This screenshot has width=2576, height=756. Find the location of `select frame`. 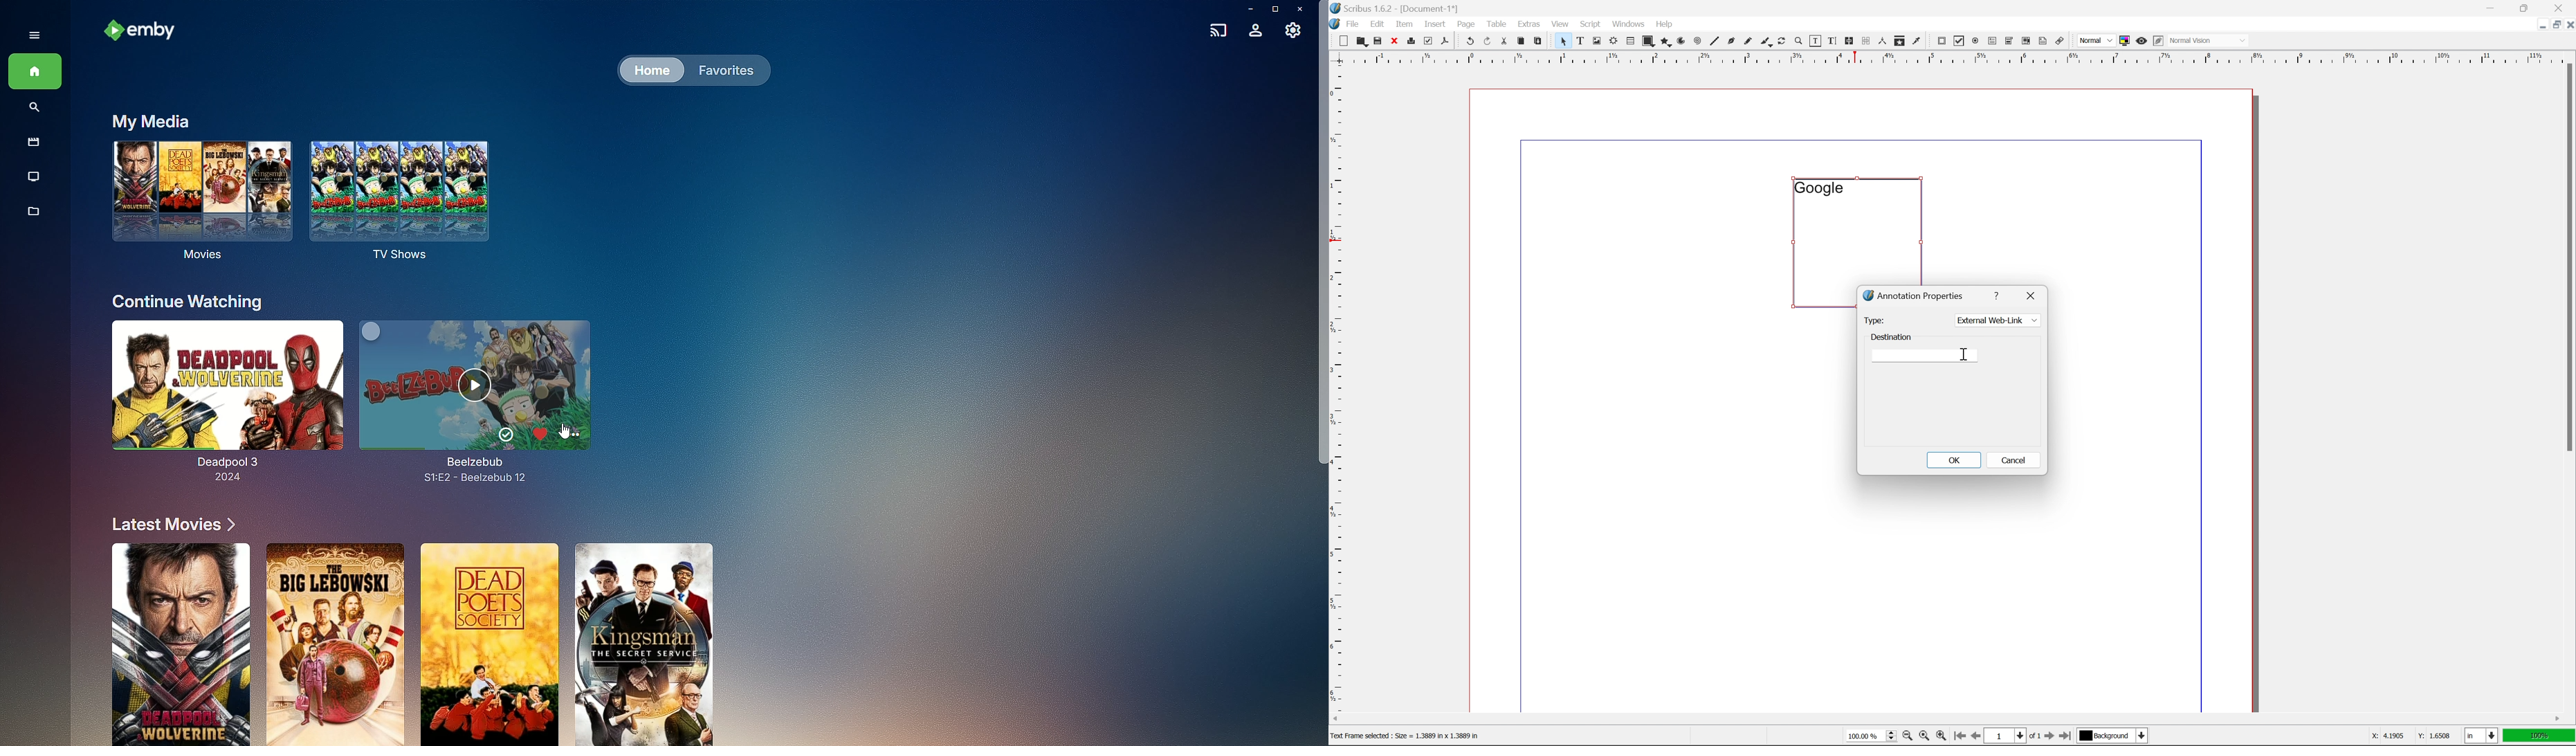

select frame is located at coordinates (1562, 42).